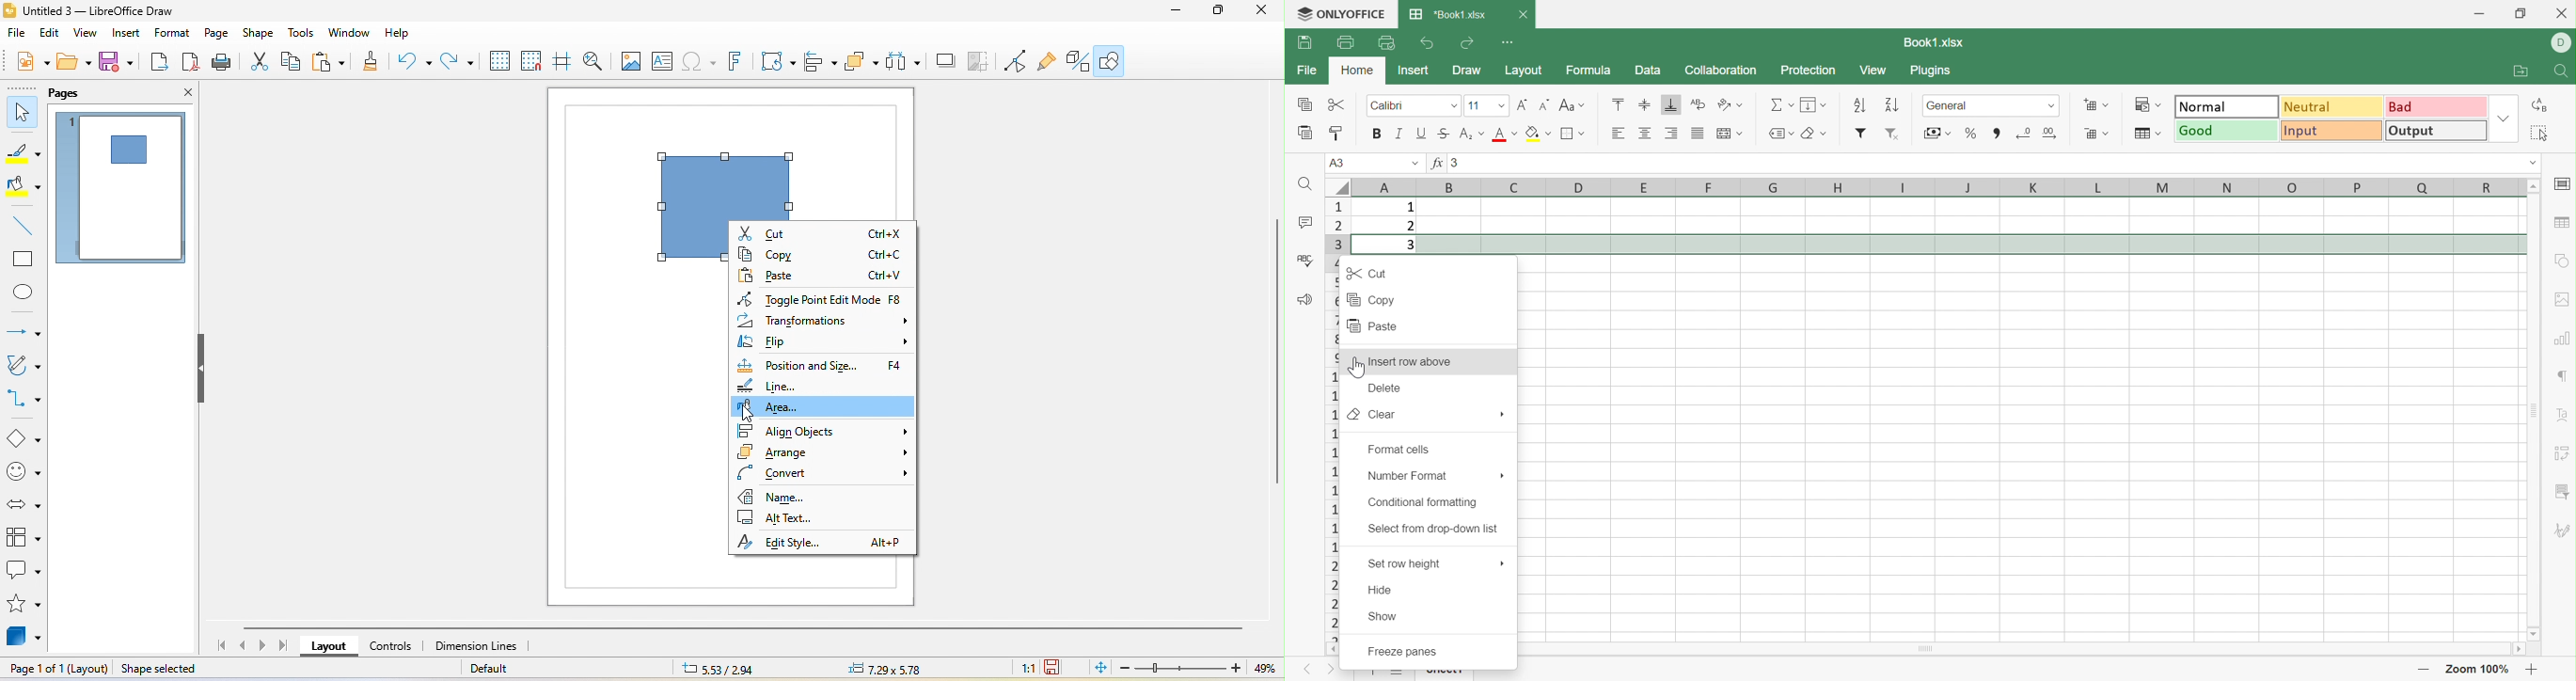  I want to click on alt text, so click(809, 517).